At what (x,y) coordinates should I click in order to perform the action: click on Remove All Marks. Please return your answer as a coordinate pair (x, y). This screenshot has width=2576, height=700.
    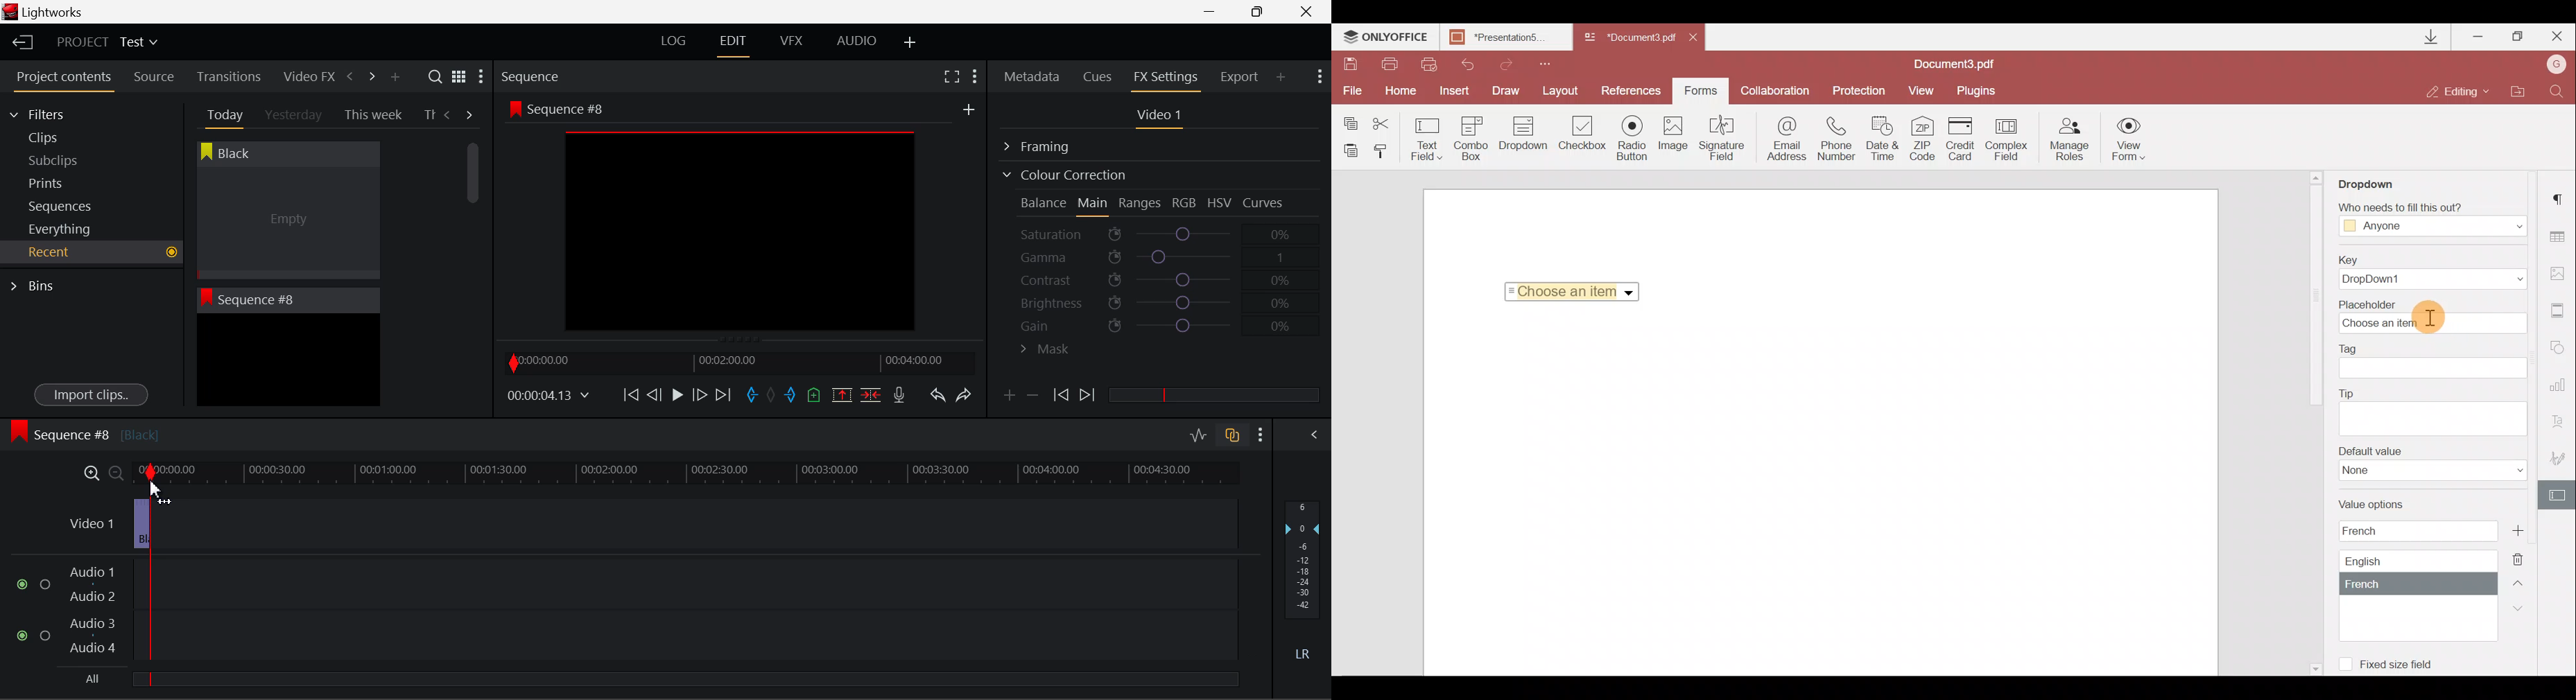
    Looking at the image, I should click on (772, 396).